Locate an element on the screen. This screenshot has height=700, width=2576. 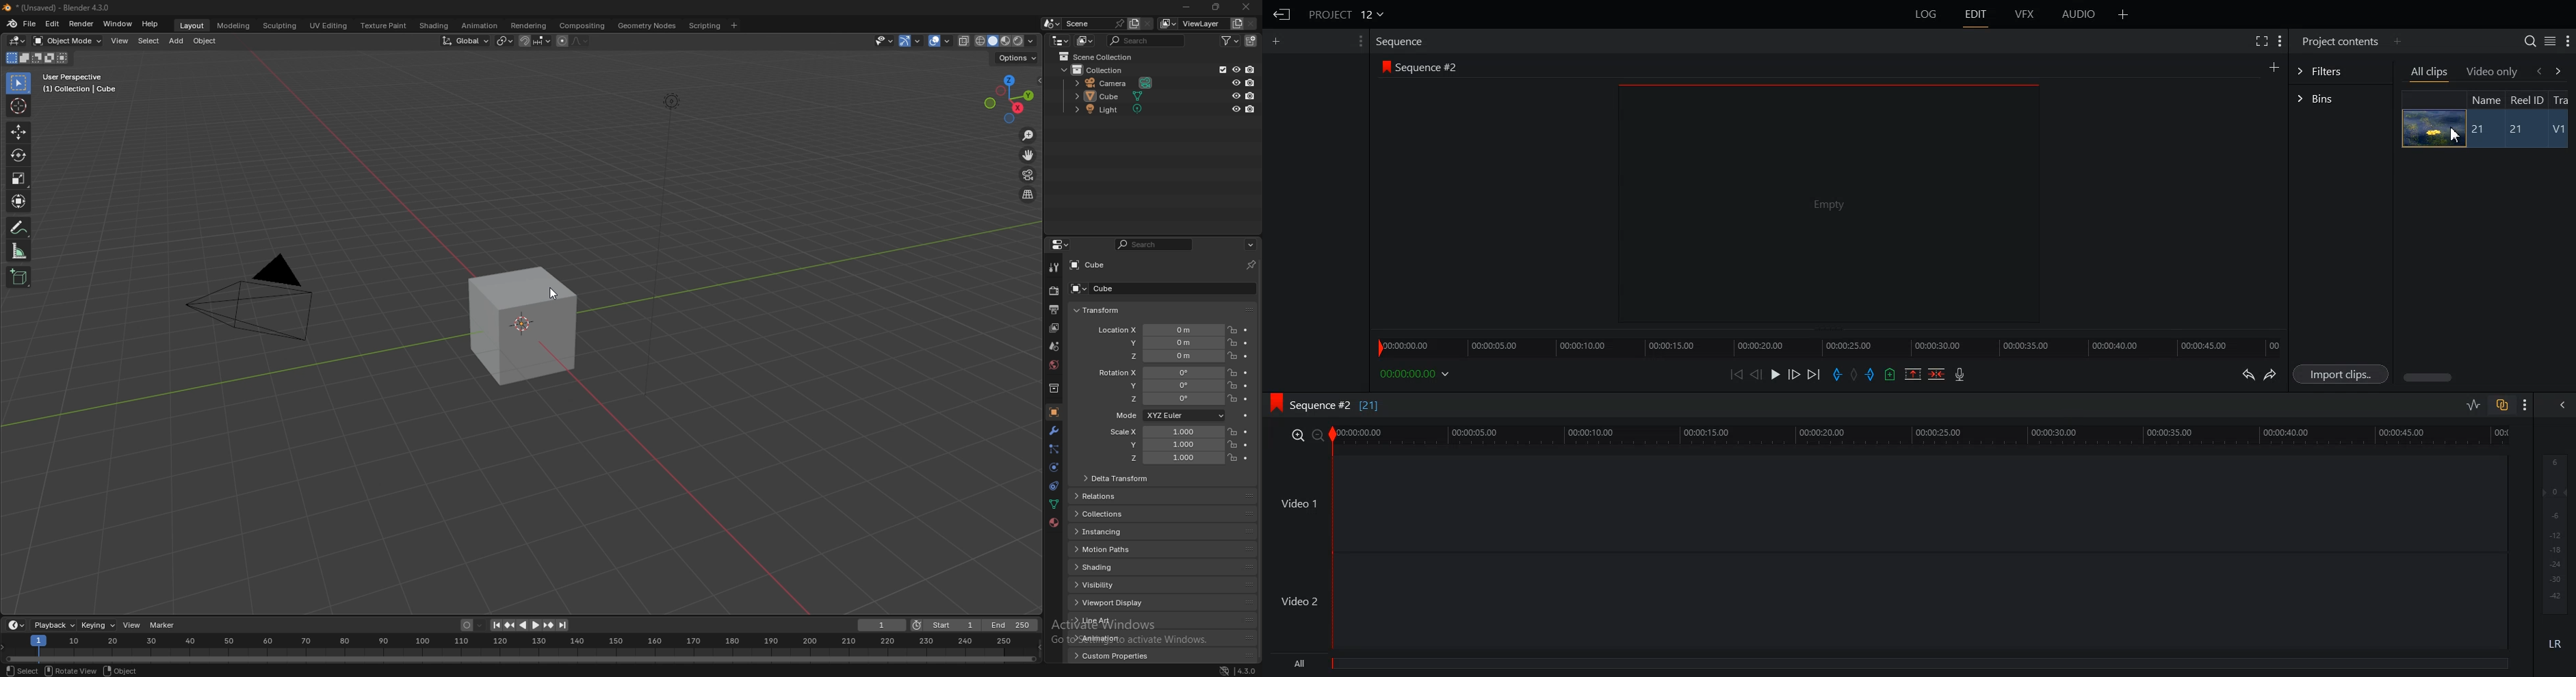
help is located at coordinates (150, 25).